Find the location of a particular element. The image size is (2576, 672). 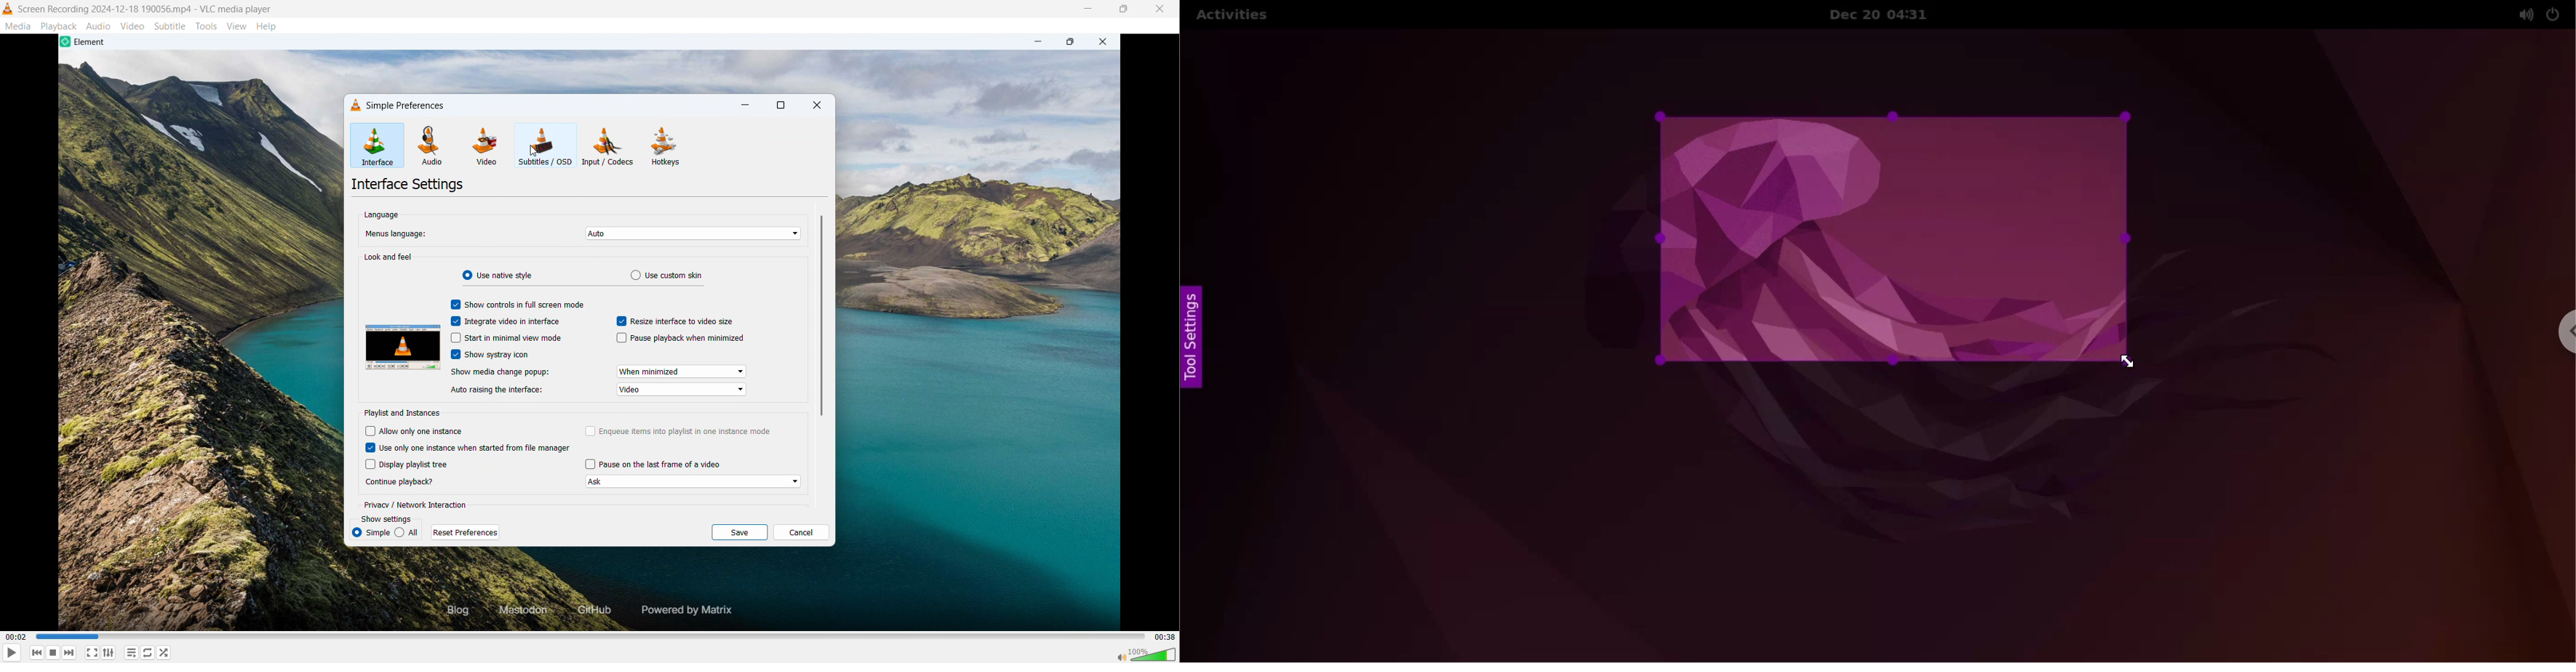

Allow only one instance is located at coordinates (434, 430).